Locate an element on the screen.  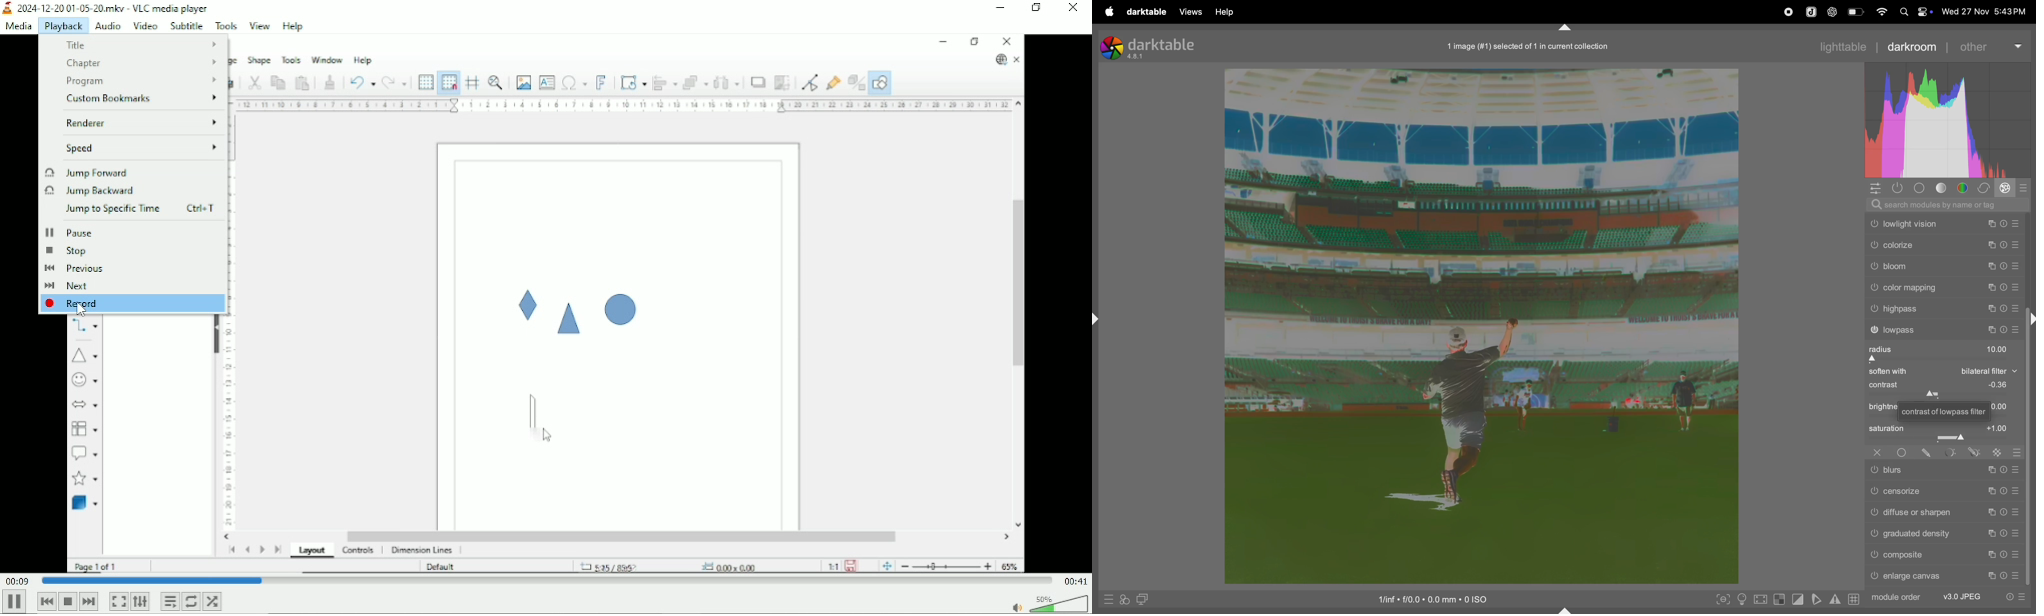
bloom is located at coordinates (1943, 268).